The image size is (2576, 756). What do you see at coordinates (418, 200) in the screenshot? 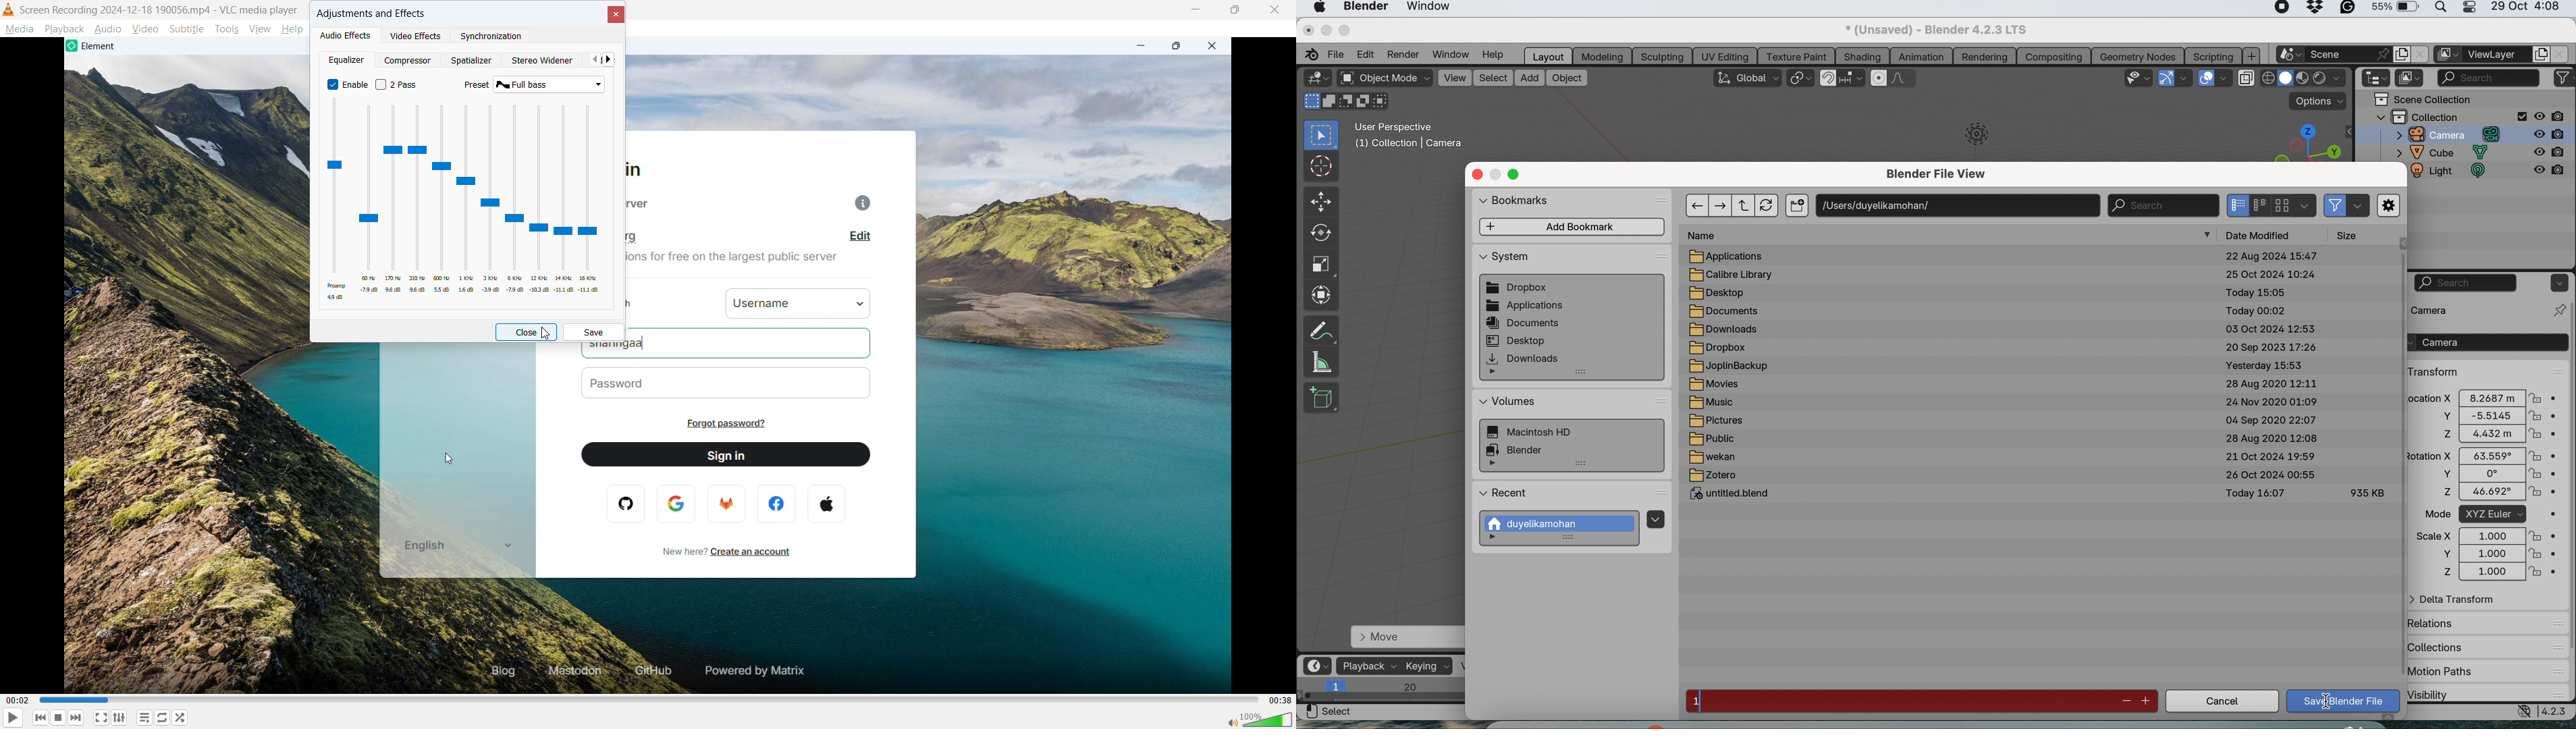
I see `Adjust 310 Hz` at bounding box center [418, 200].